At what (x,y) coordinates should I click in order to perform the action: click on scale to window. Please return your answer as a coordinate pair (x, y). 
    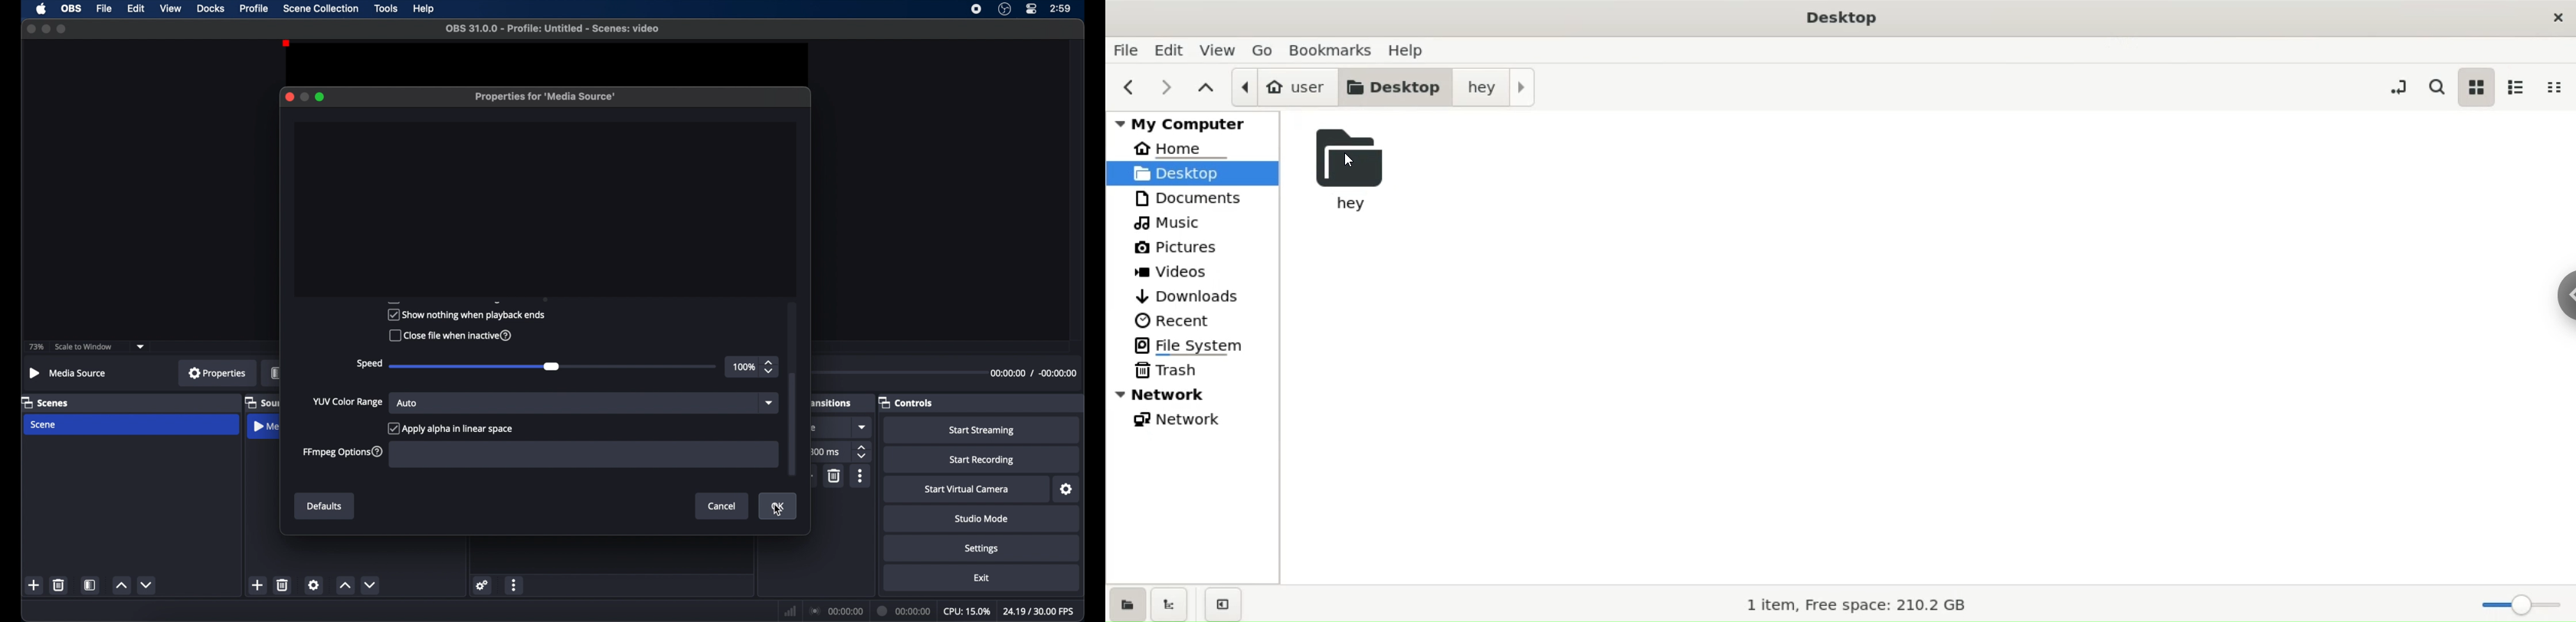
    Looking at the image, I should click on (85, 346).